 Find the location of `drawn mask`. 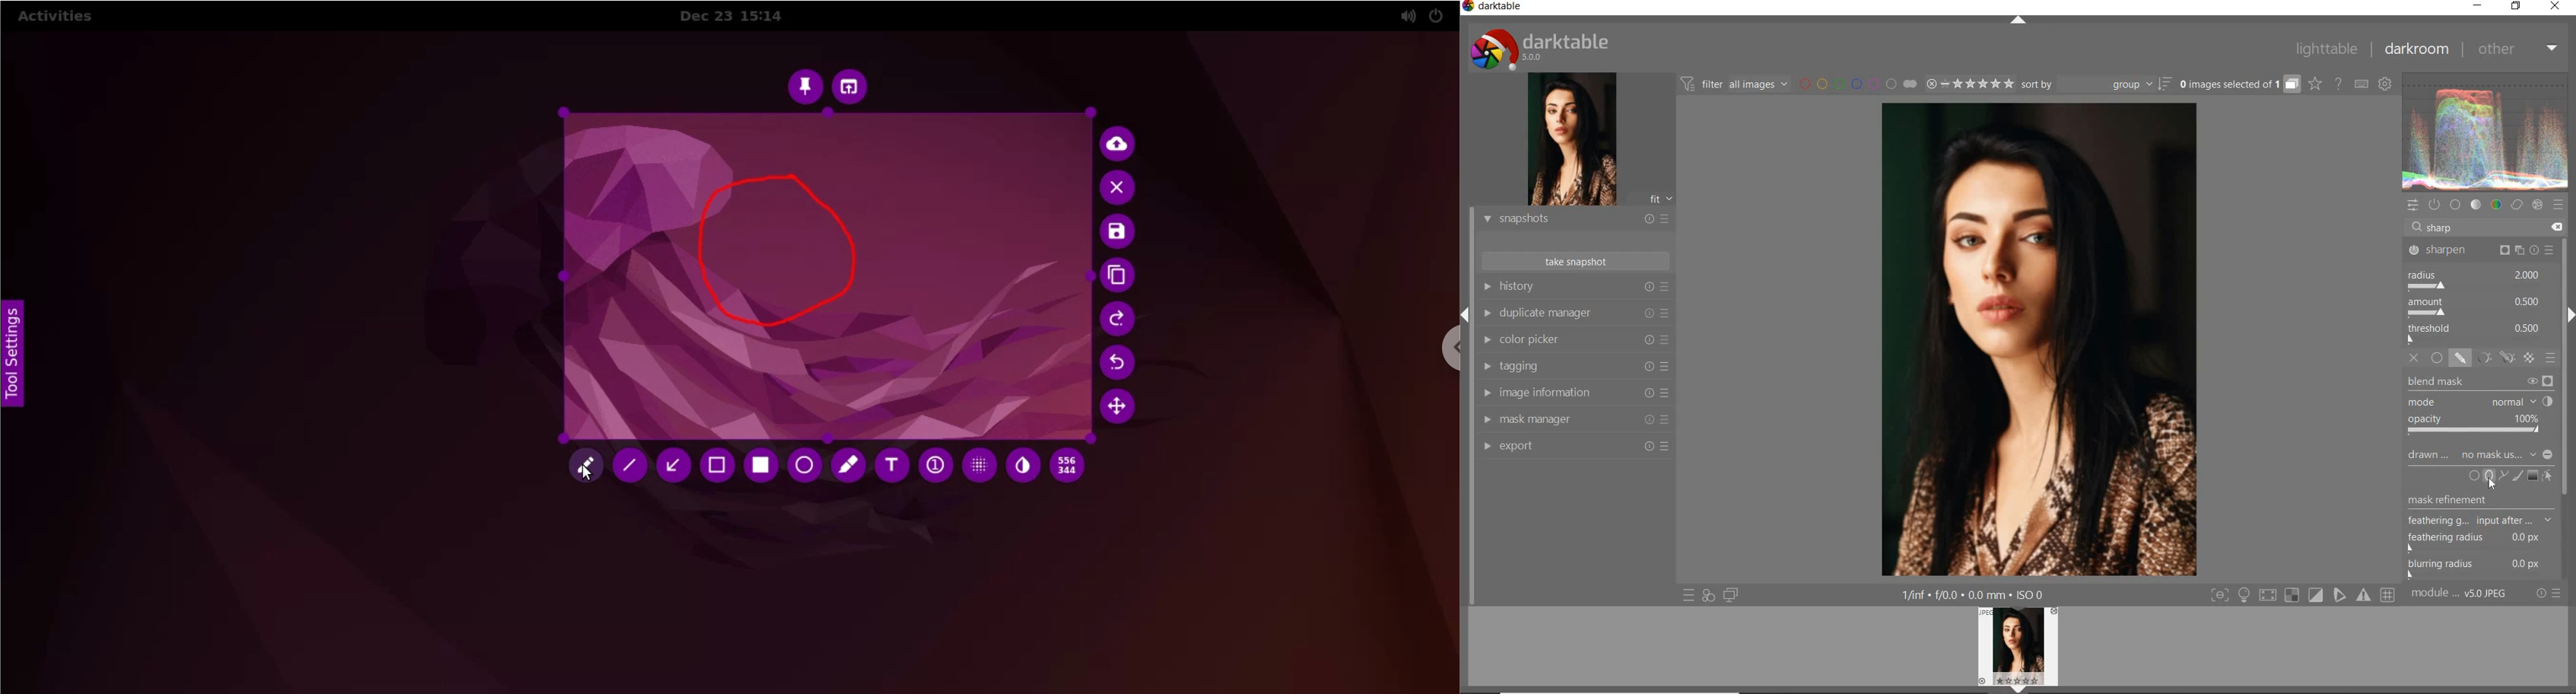

drawn mask is located at coordinates (2429, 457).